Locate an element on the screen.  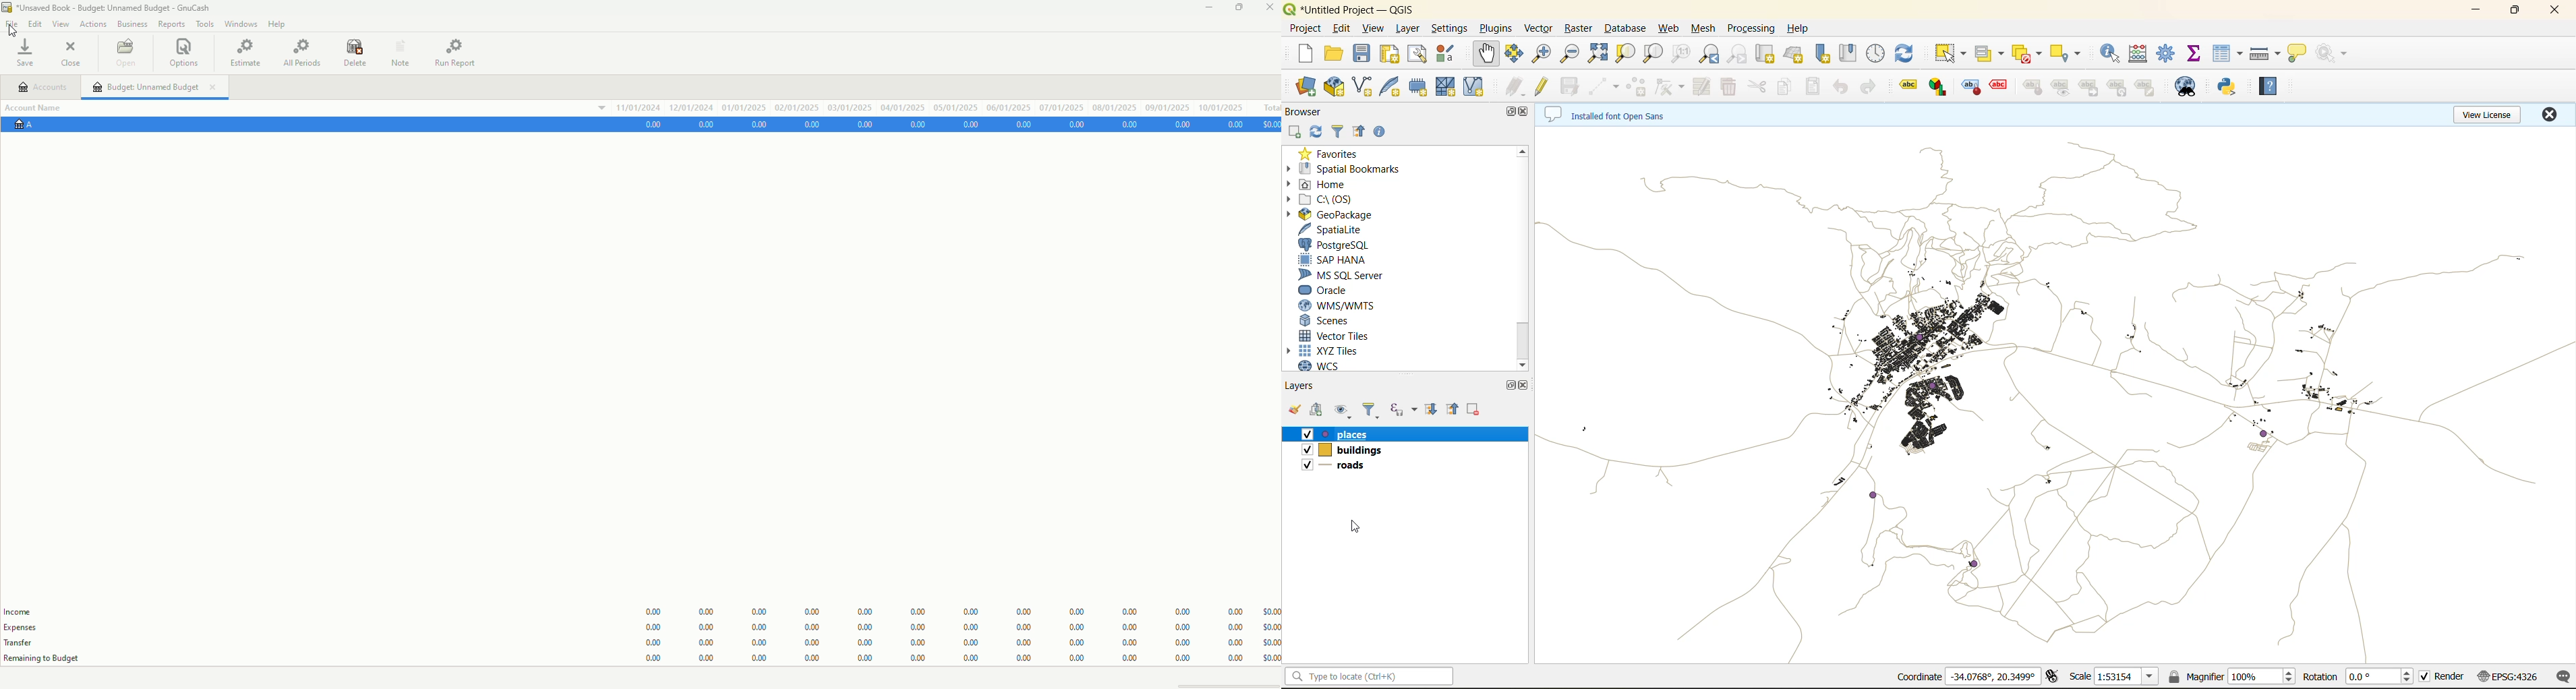
project is located at coordinates (1305, 29).